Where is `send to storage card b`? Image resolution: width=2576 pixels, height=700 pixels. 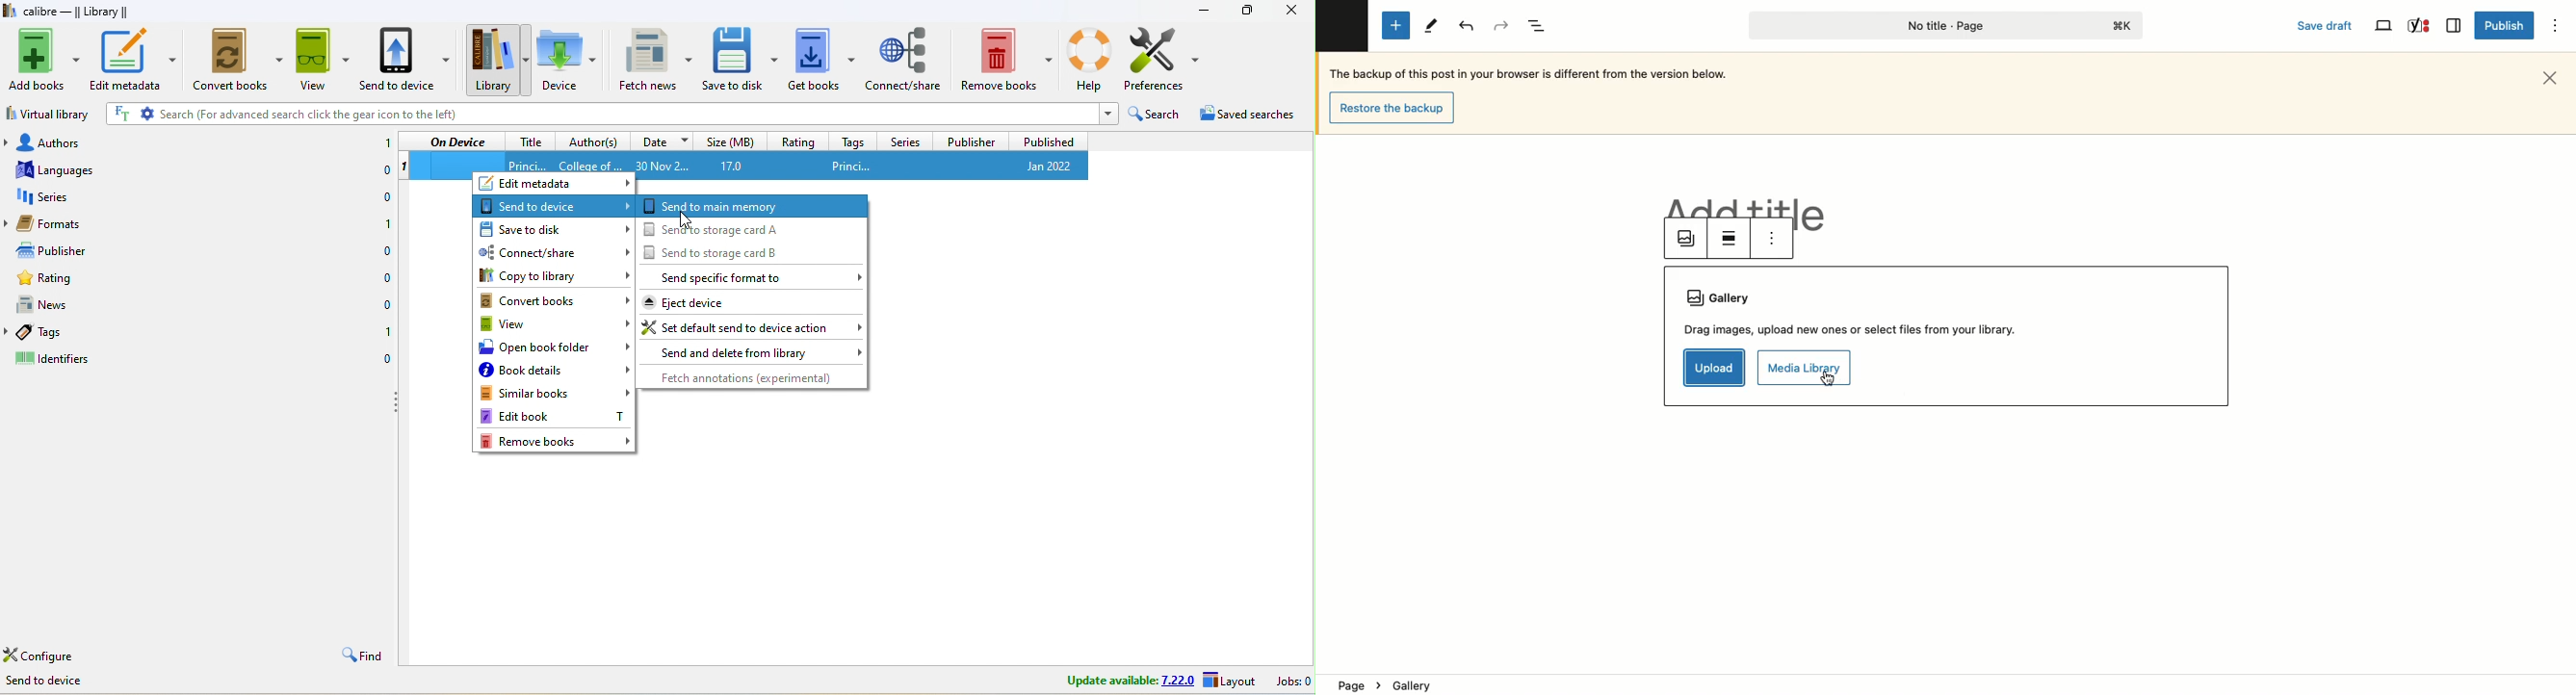 send to storage card b is located at coordinates (752, 251).